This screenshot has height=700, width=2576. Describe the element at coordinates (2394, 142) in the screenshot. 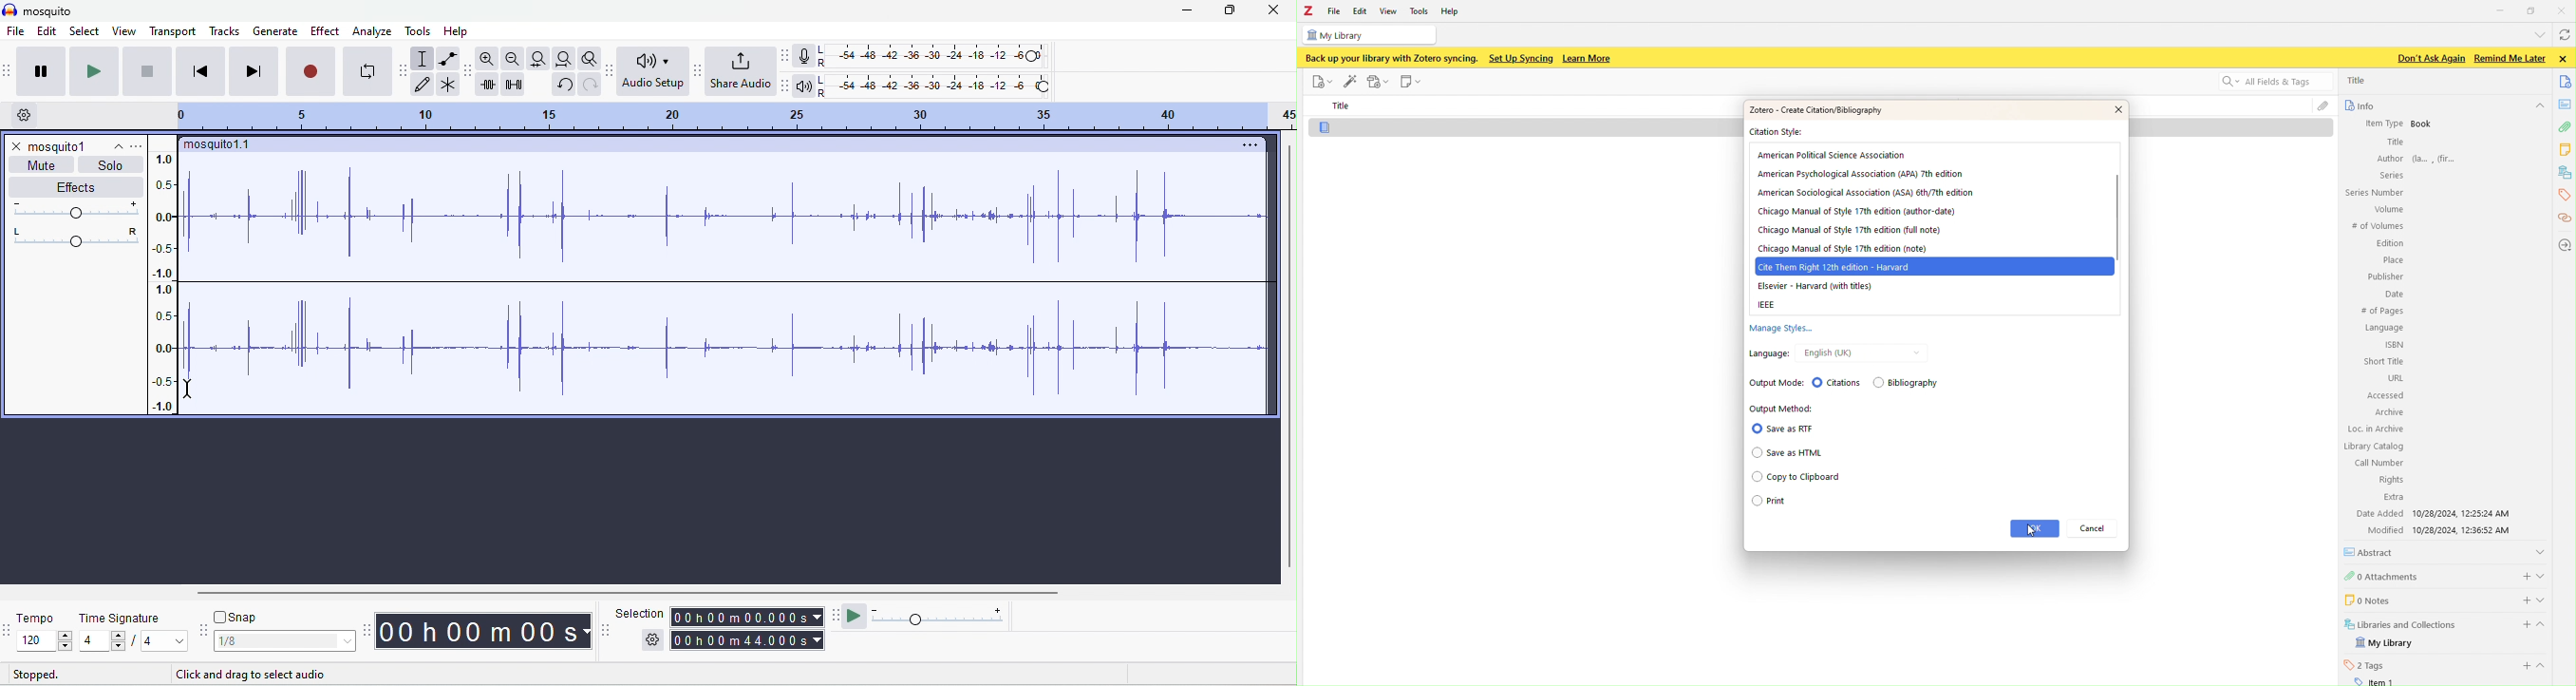

I see `Title` at that location.